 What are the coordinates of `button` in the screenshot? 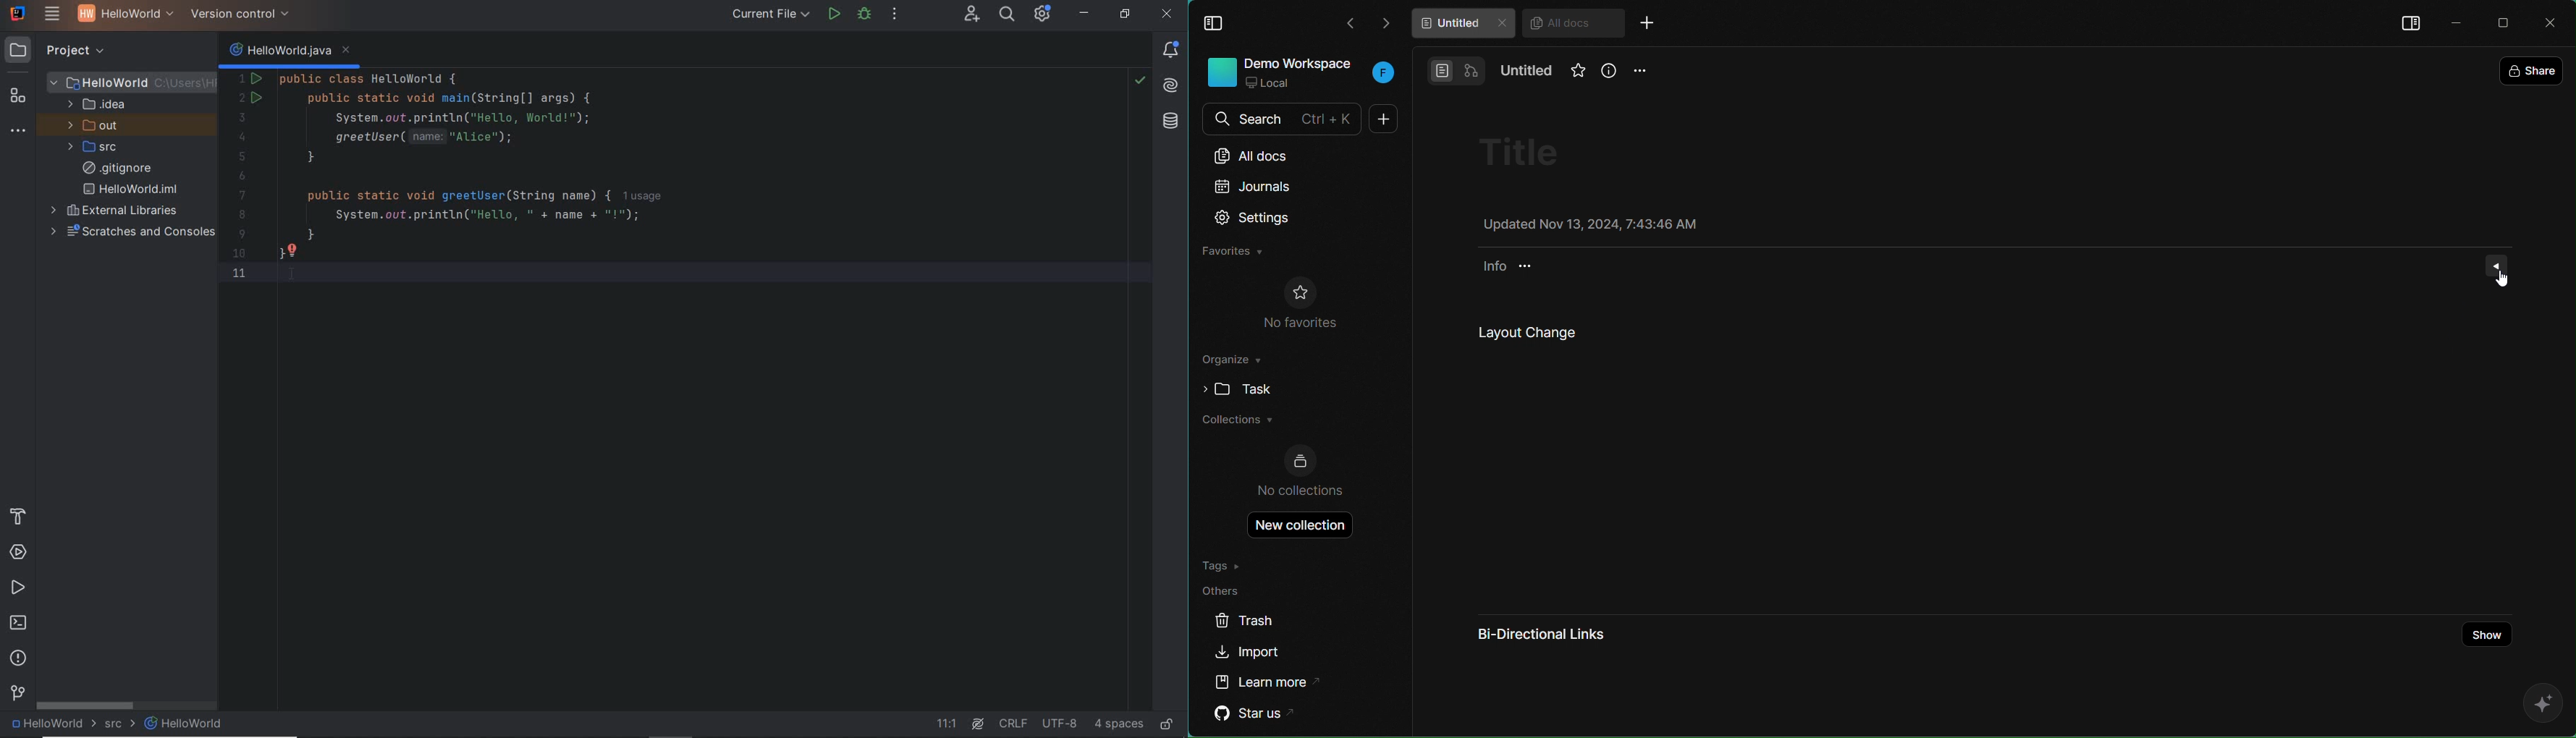 It's located at (1456, 69).